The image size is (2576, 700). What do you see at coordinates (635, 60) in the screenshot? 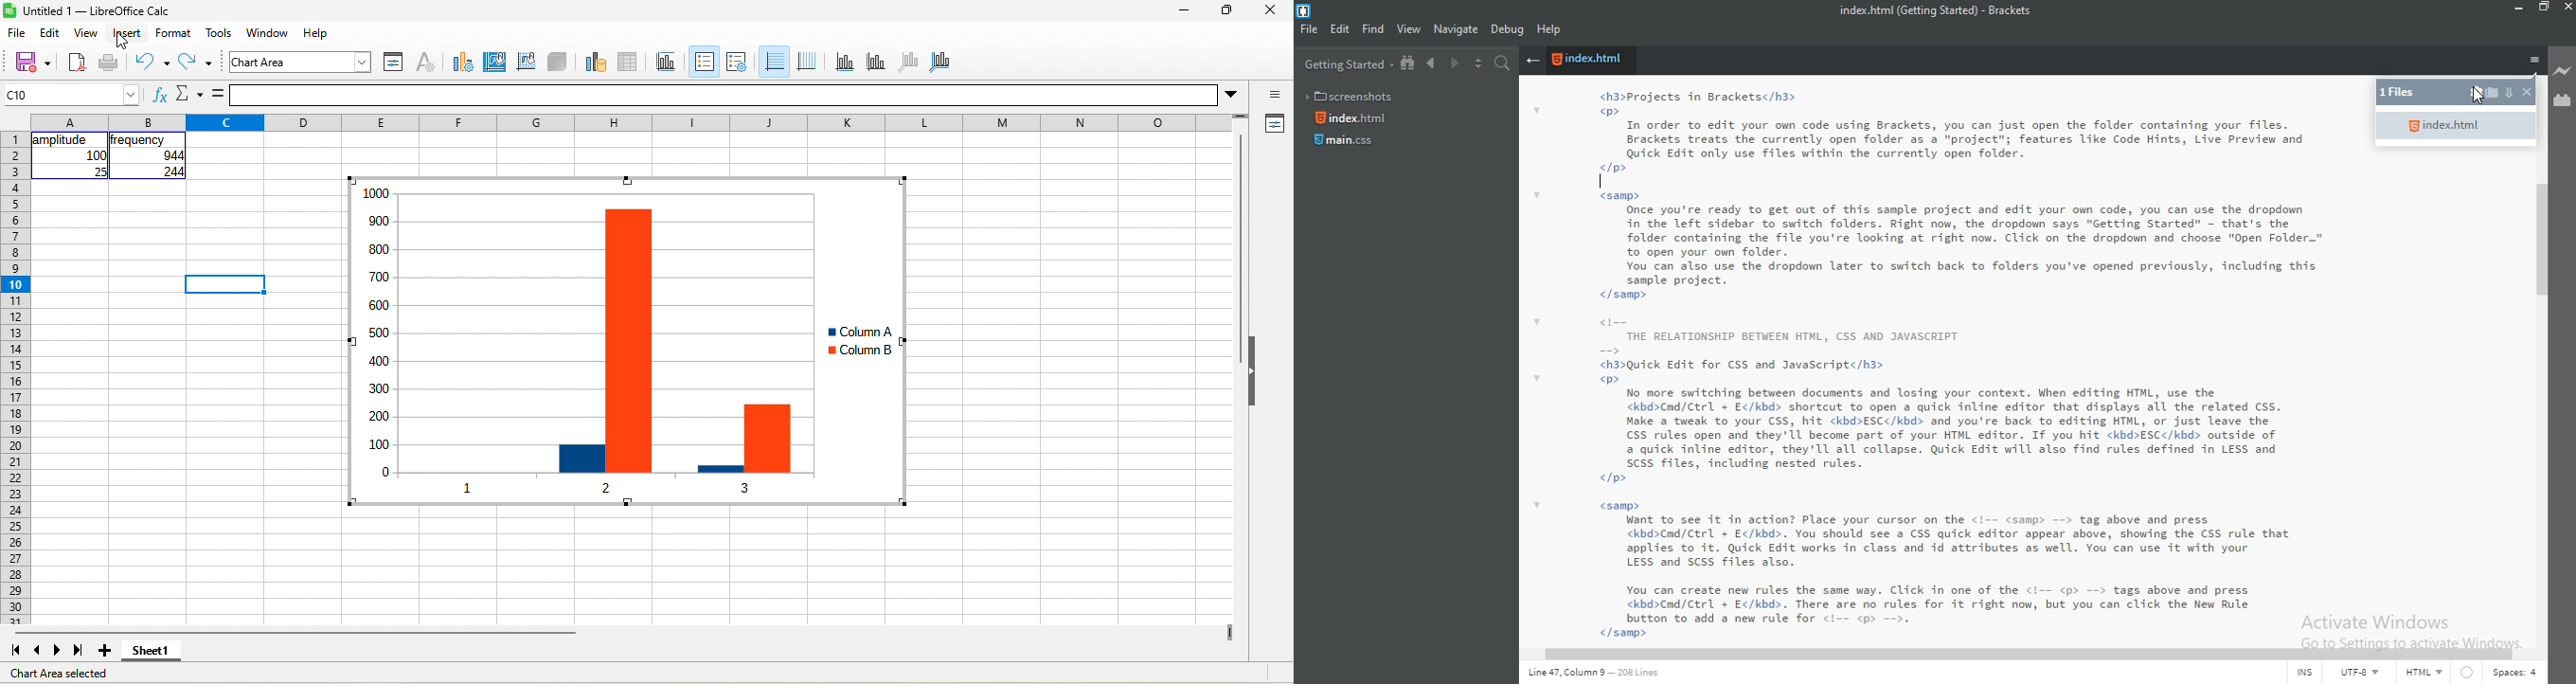
I see `data table` at bounding box center [635, 60].